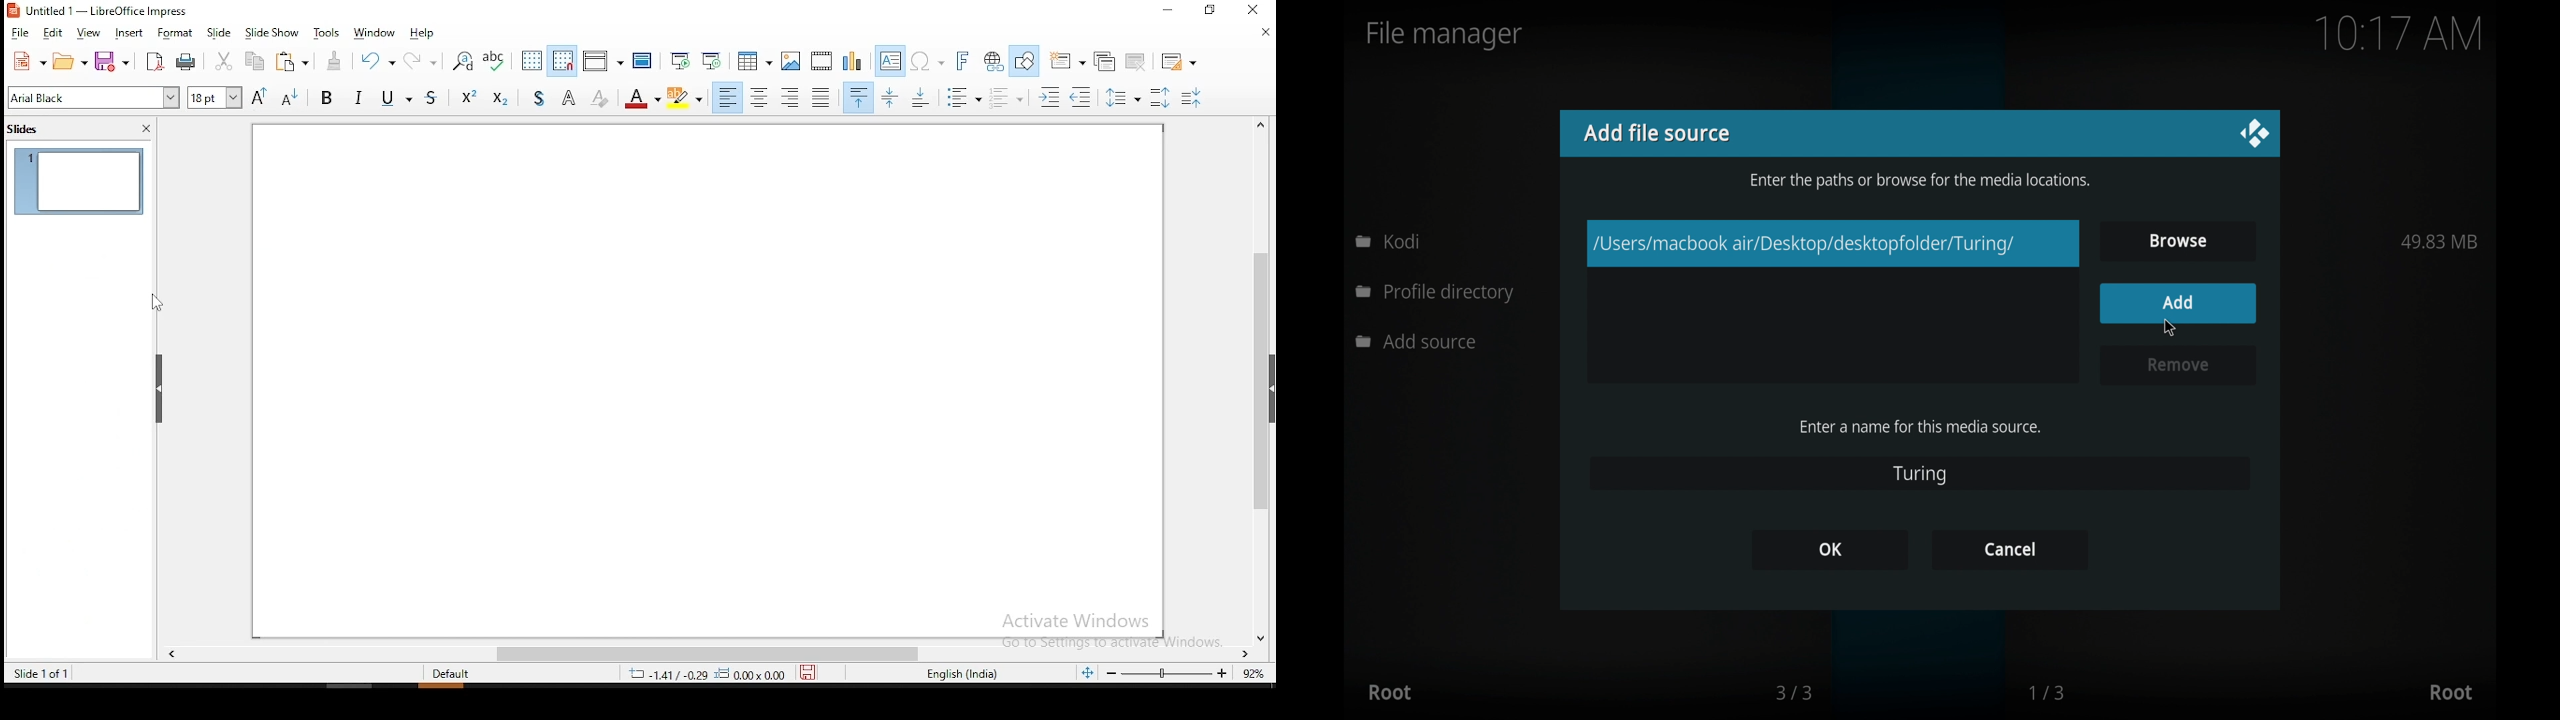  What do you see at coordinates (436, 100) in the screenshot?
I see `strikethrough` at bounding box center [436, 100].